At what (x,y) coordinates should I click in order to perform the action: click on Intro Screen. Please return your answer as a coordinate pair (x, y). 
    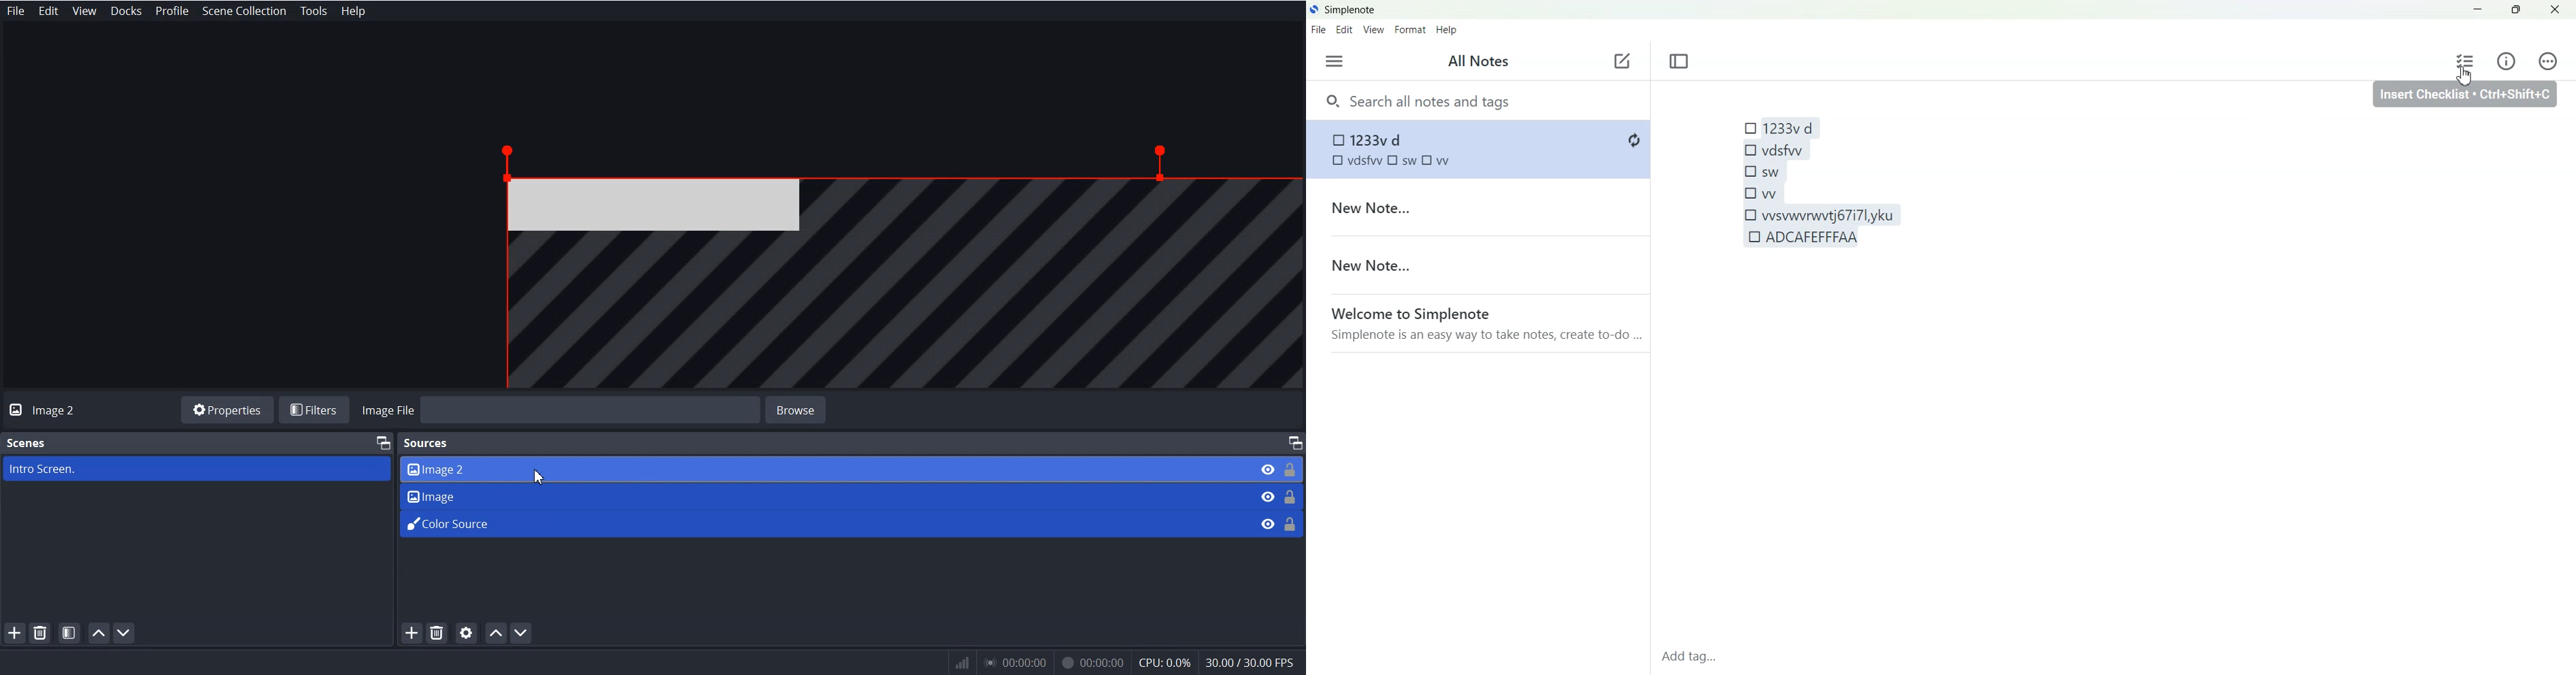
    Looking at the image, I should click on (196, 469).